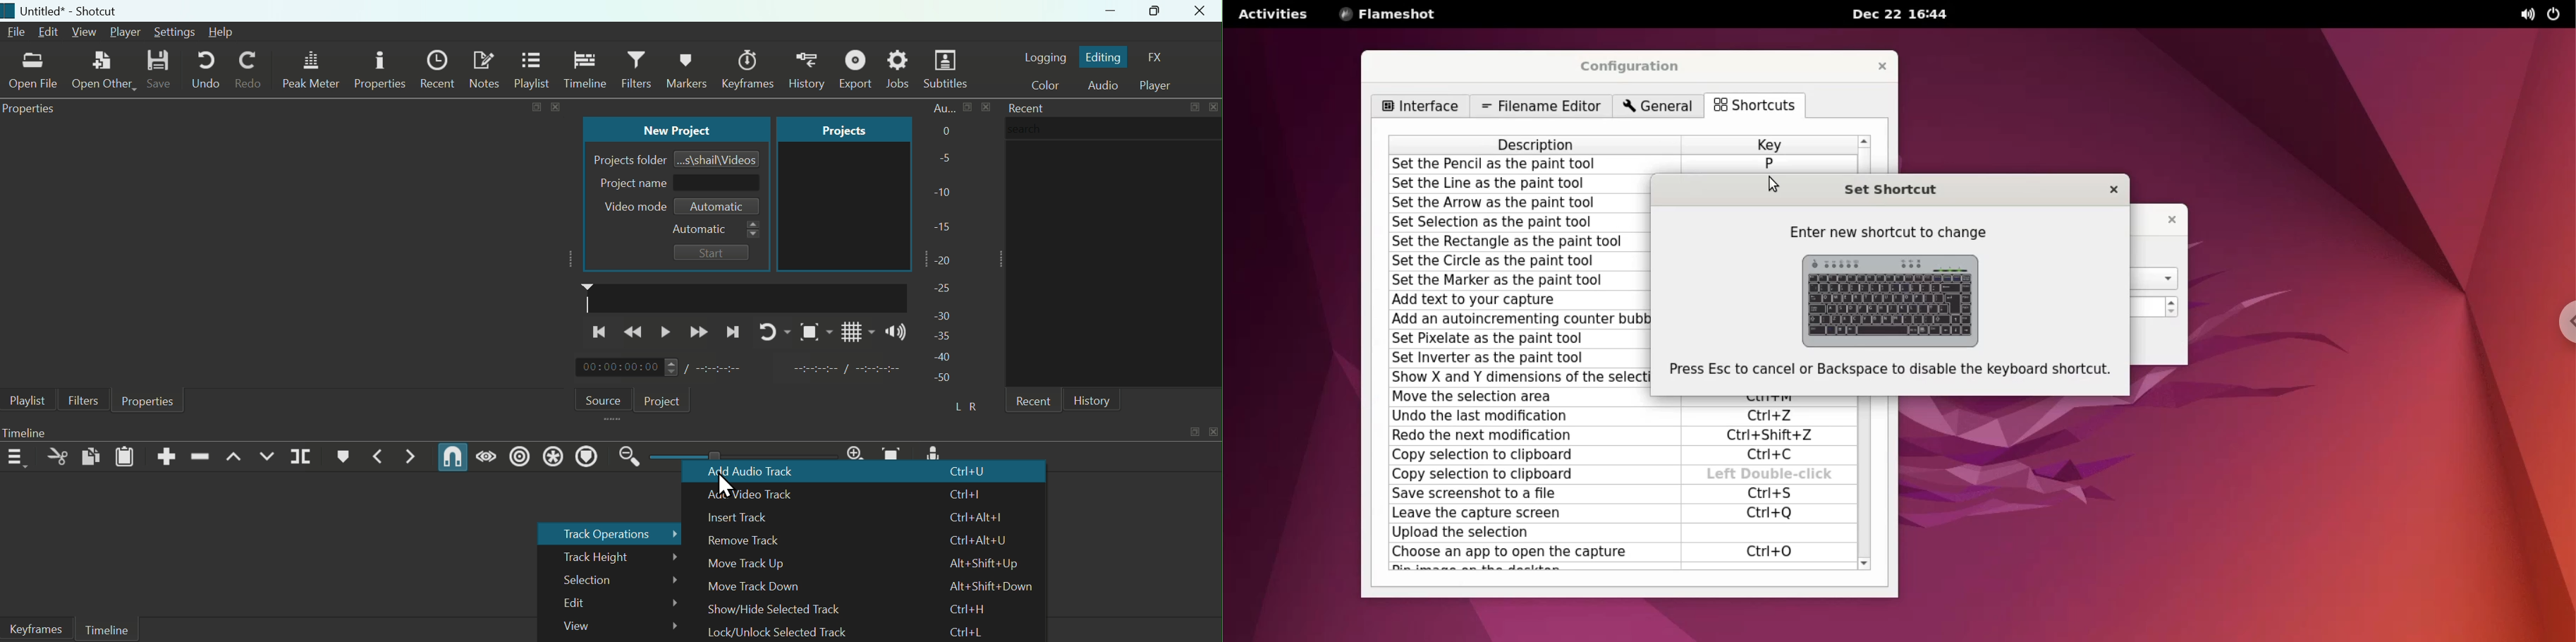  What do you see at coordinates (41, 432) in the screenshot?
I see `Timeline` at bounding box center [41, 432].